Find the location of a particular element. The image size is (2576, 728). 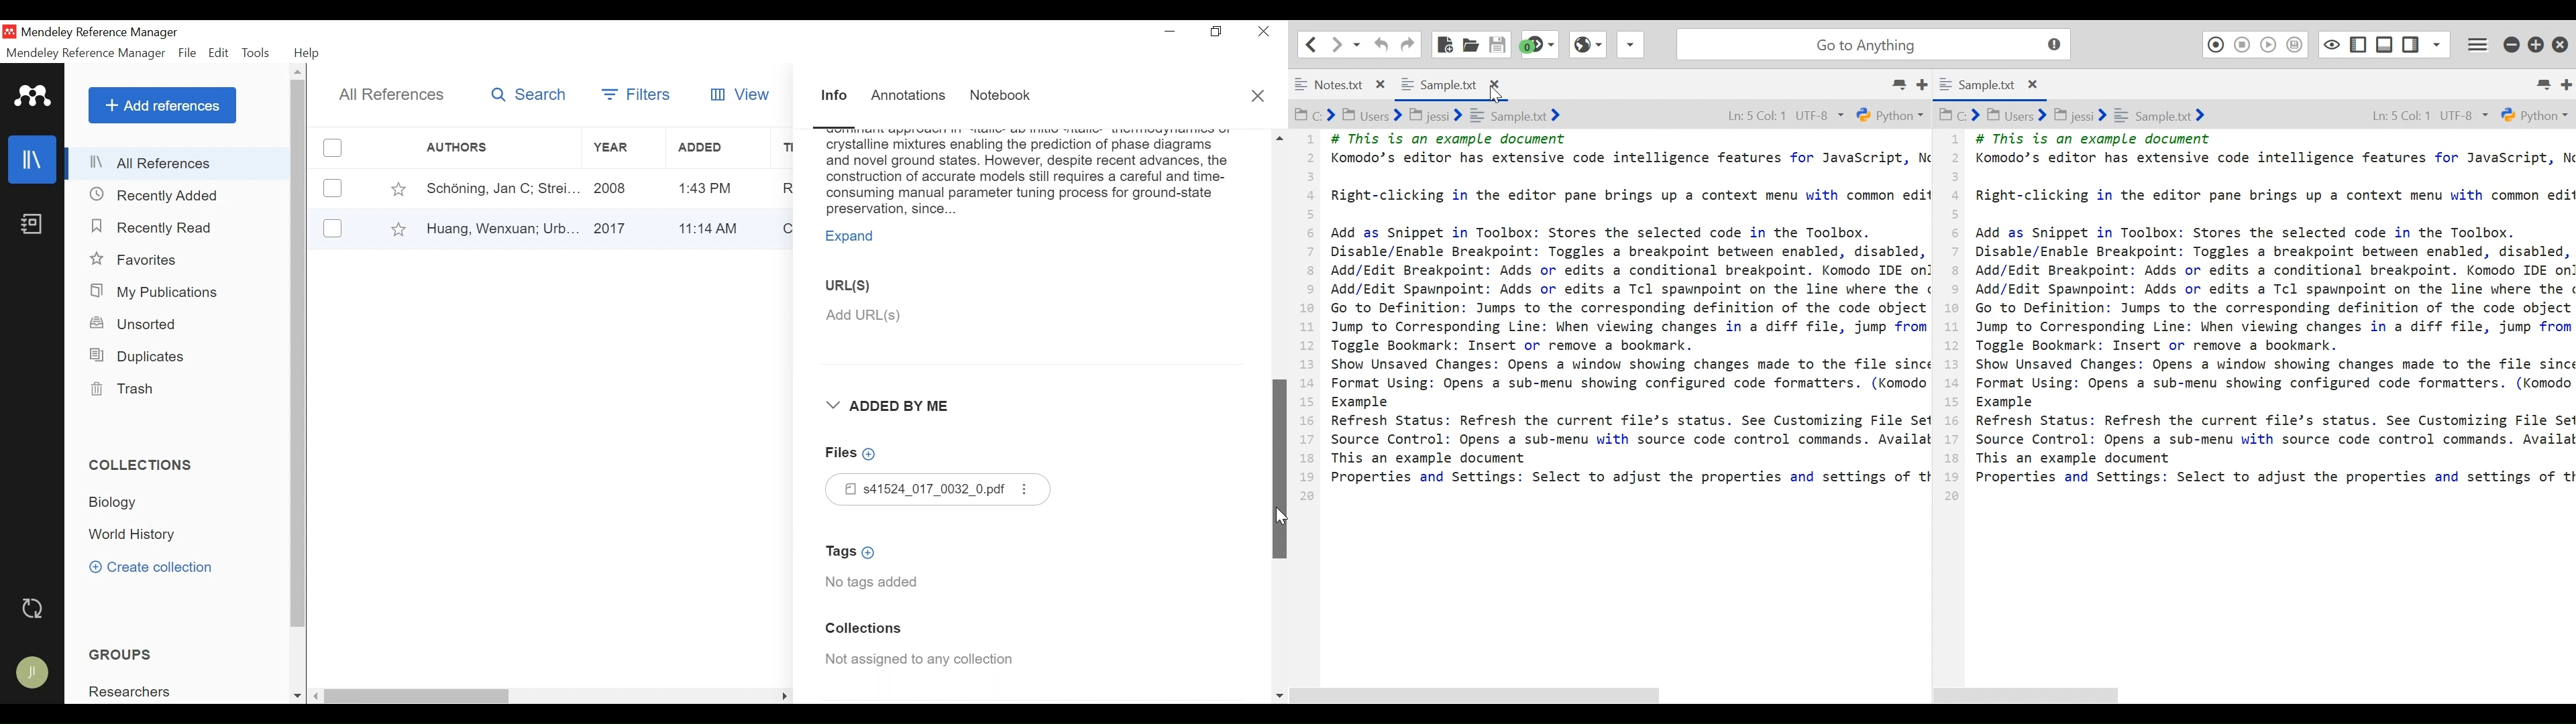

Groups is located at coordinates (123, 655).